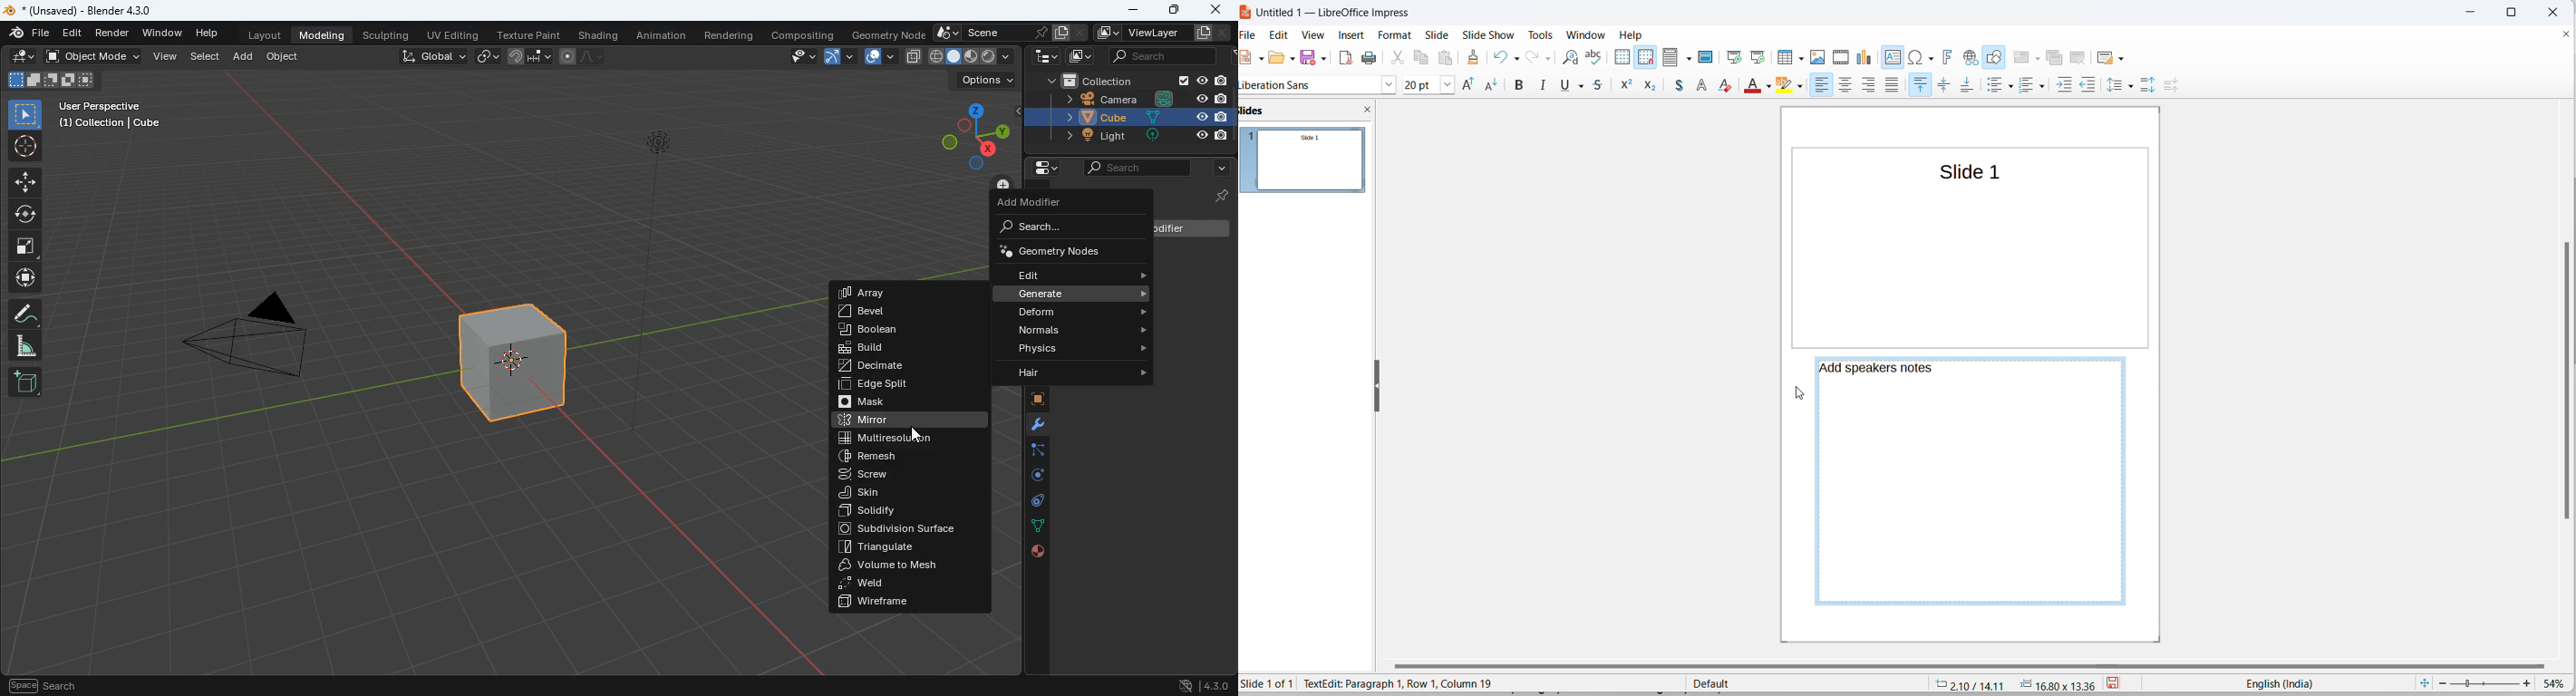  Describe the element at coordinates (905, 548) in the screenshot. I see `triangulate` at that location.